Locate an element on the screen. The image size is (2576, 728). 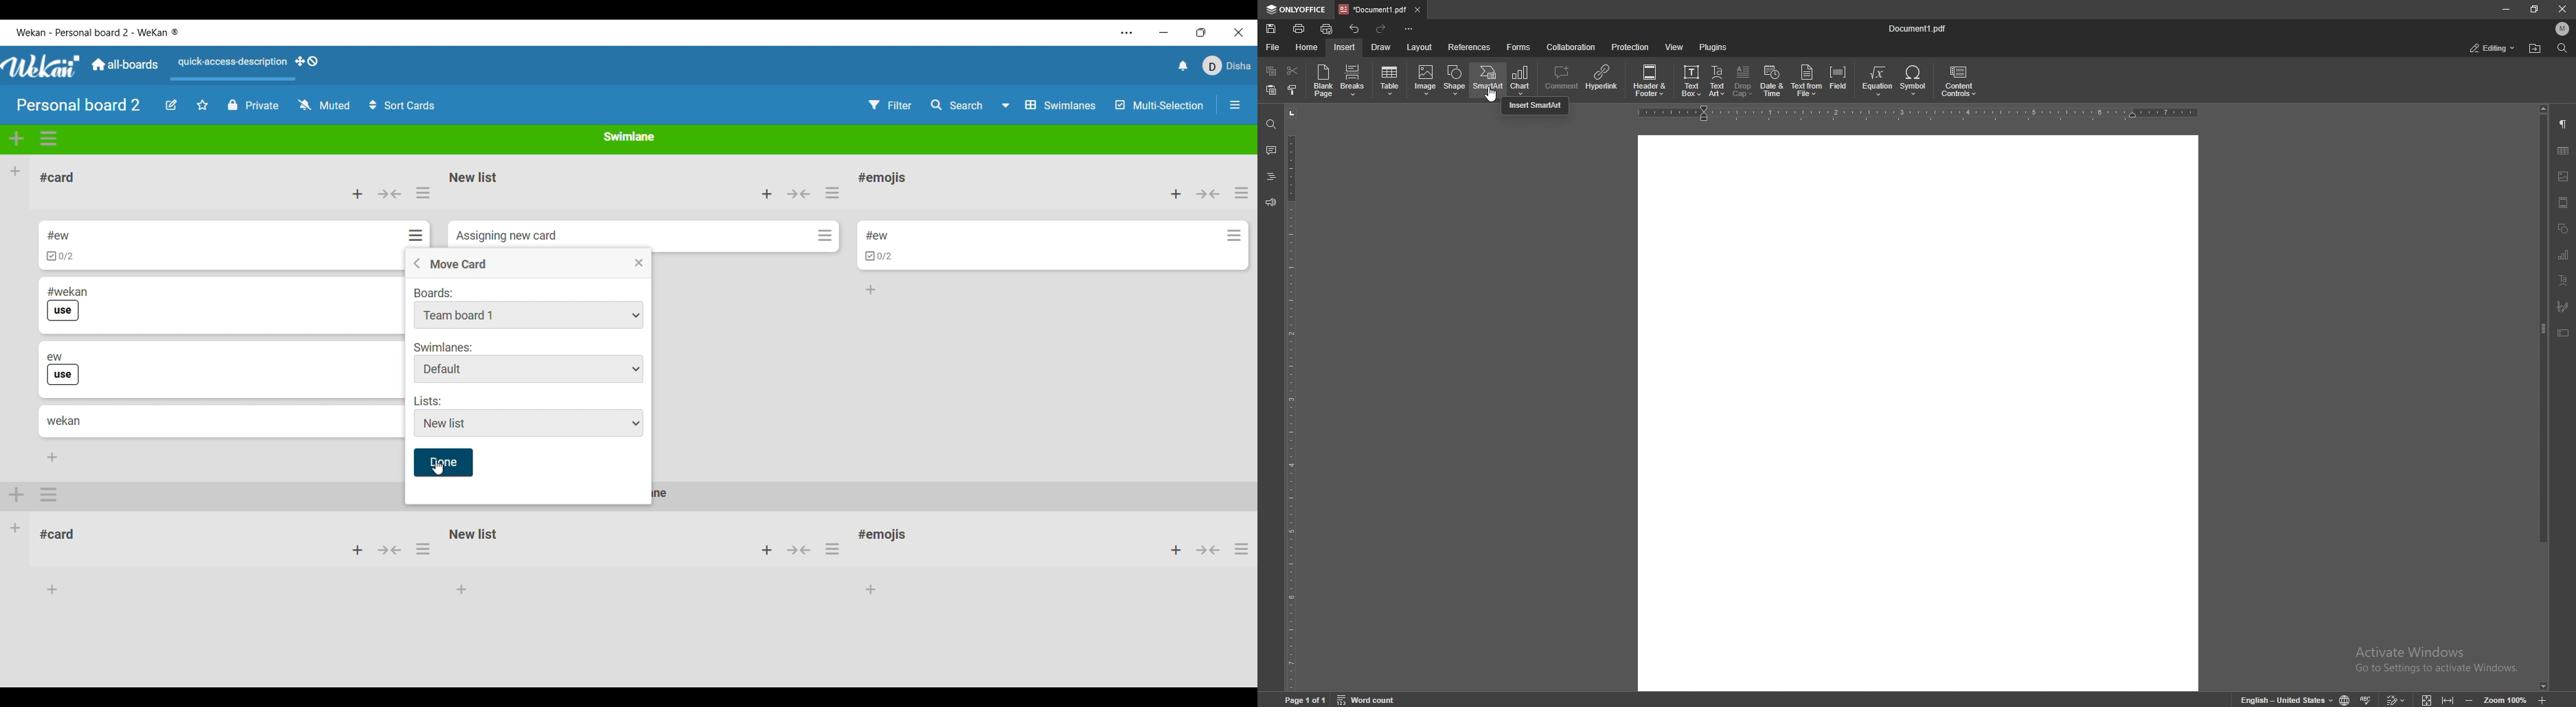
Card actions is located at coordinates (1235, 236).